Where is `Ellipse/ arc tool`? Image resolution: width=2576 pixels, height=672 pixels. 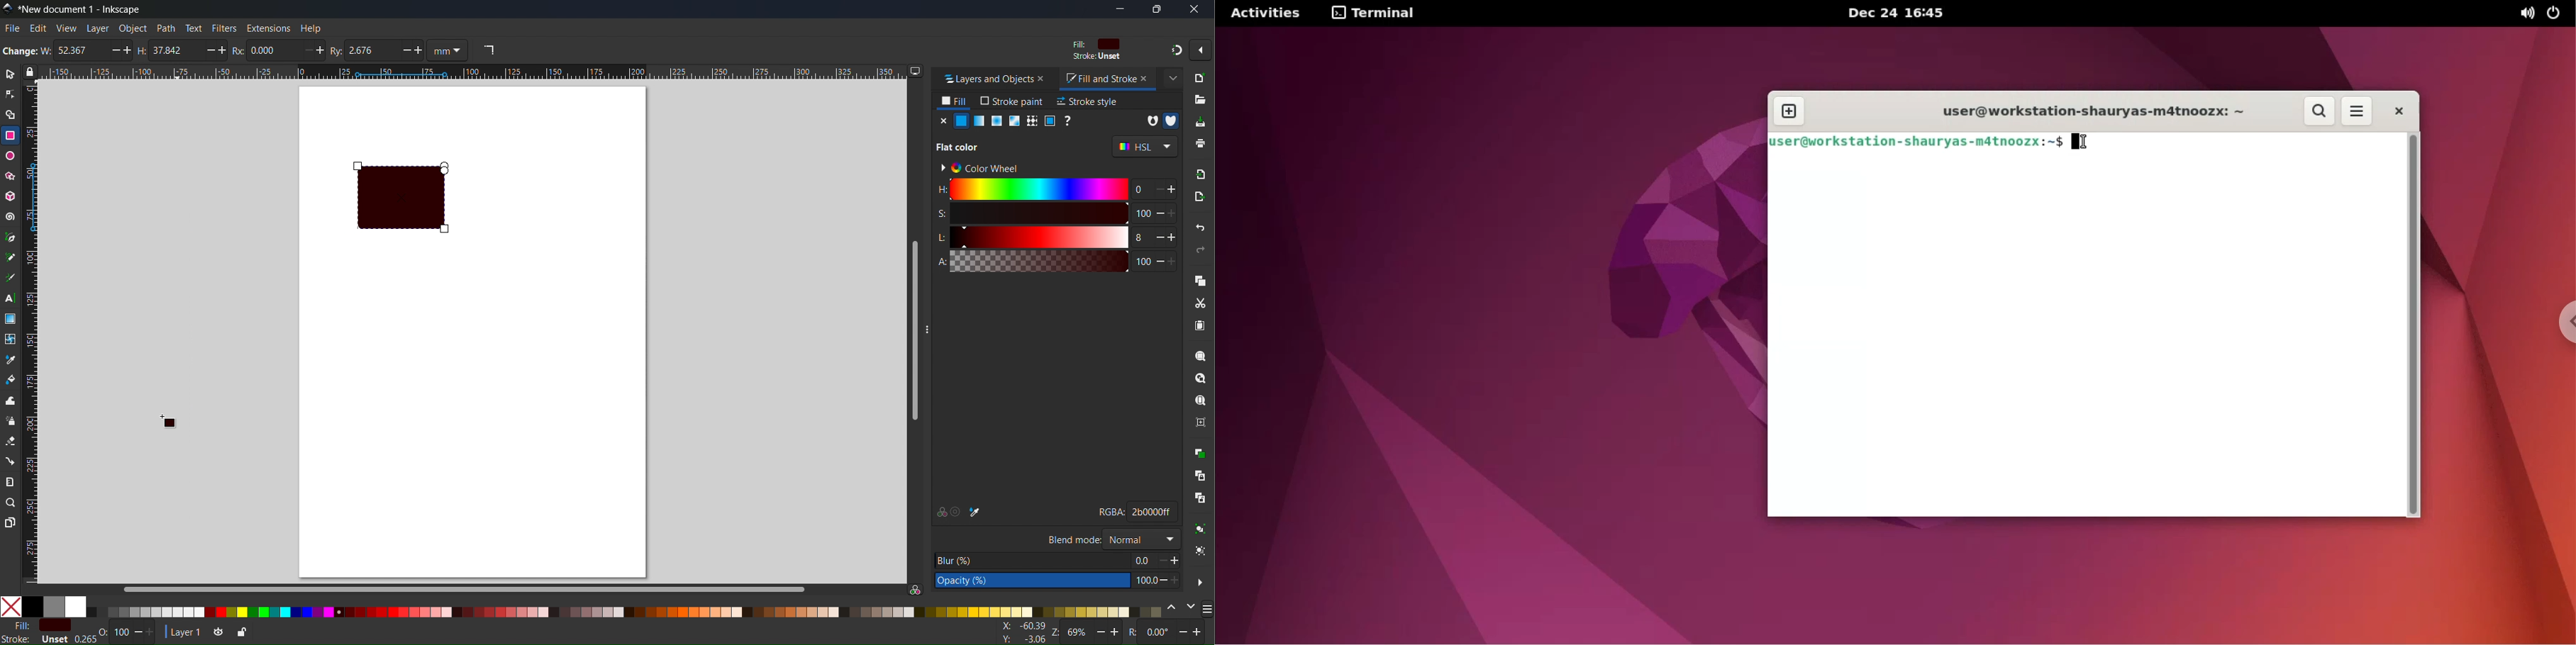
Ellipse/ arc tool is located at coordinates (11, 156).